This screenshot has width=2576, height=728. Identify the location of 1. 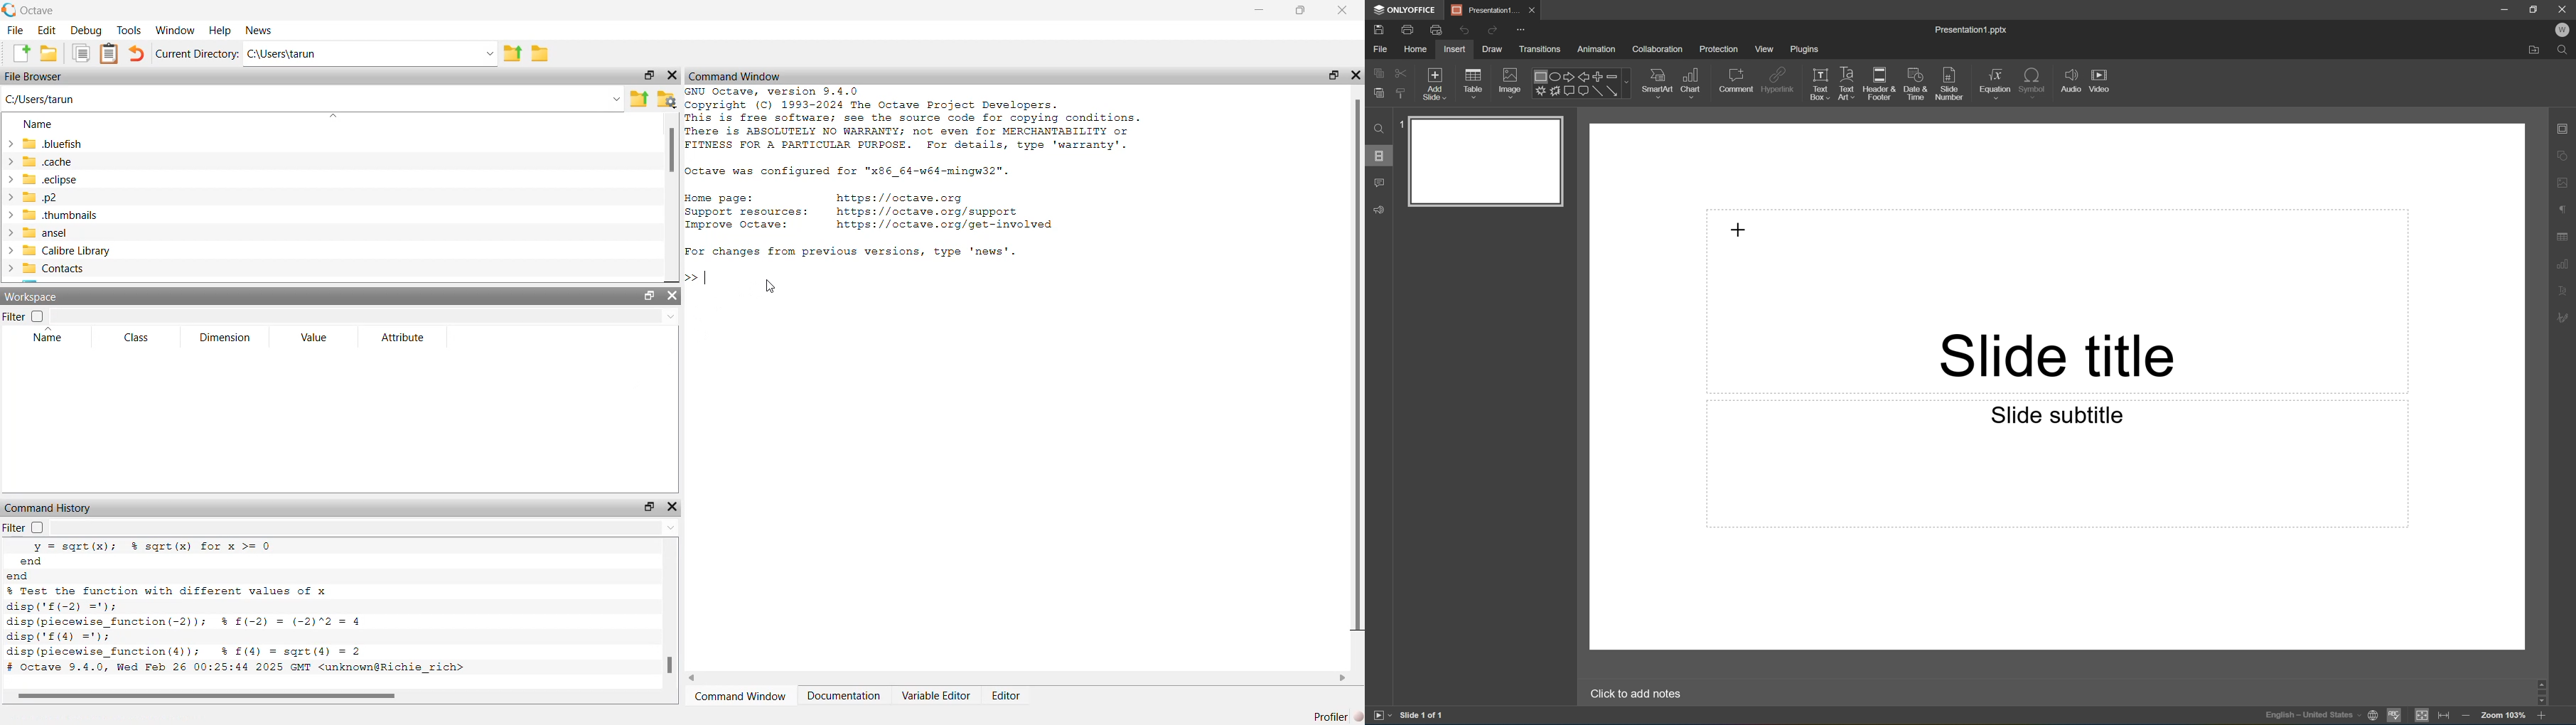
(1402, 124).